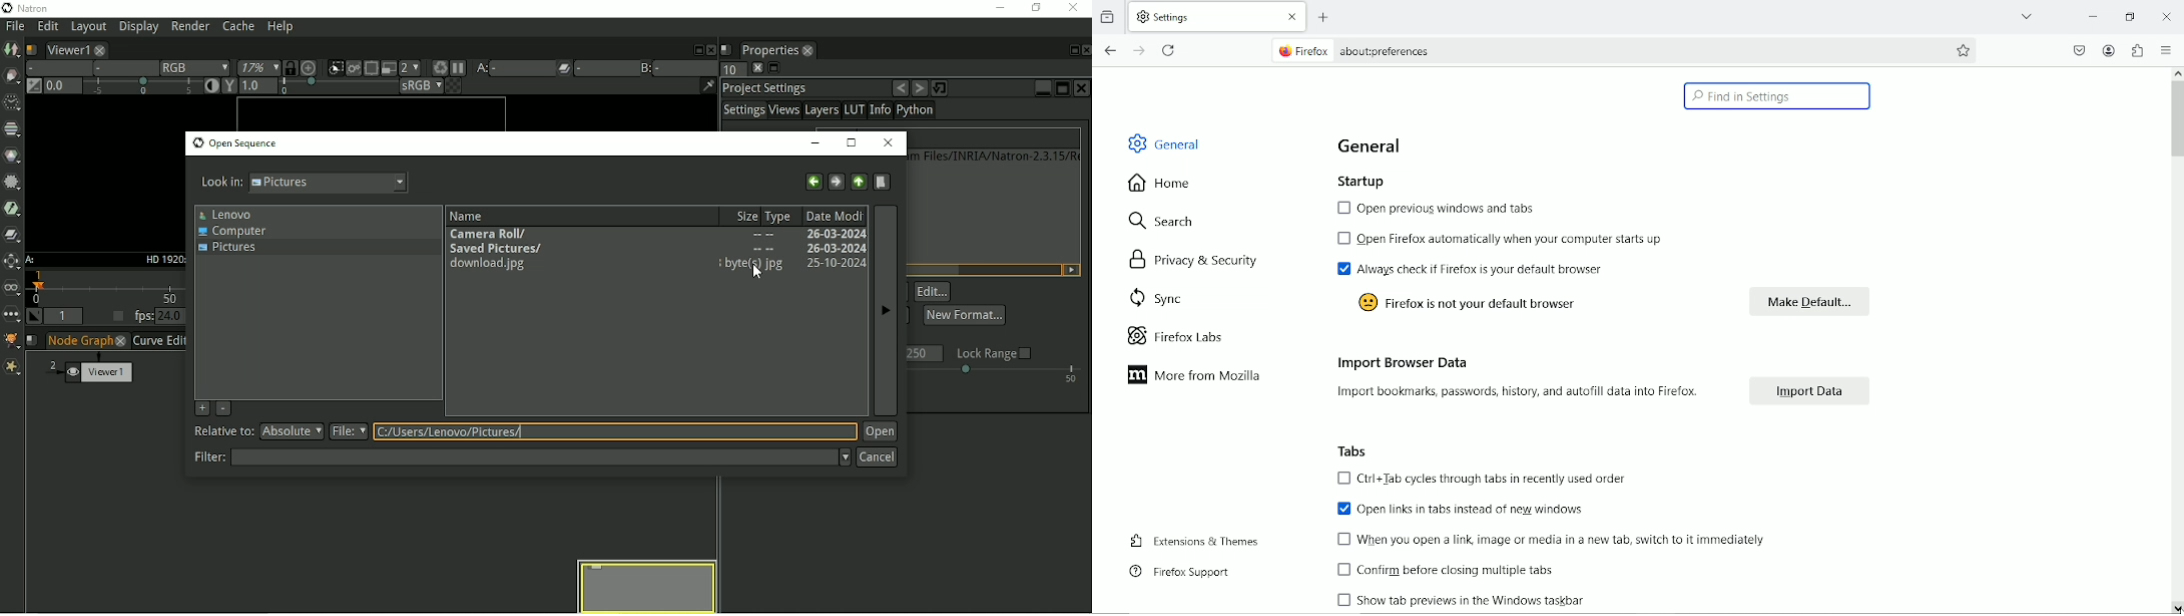  What do you see at coordinates (2110, 51) in the screenshot?
I see `Account` at bounding box center [2110, 51].